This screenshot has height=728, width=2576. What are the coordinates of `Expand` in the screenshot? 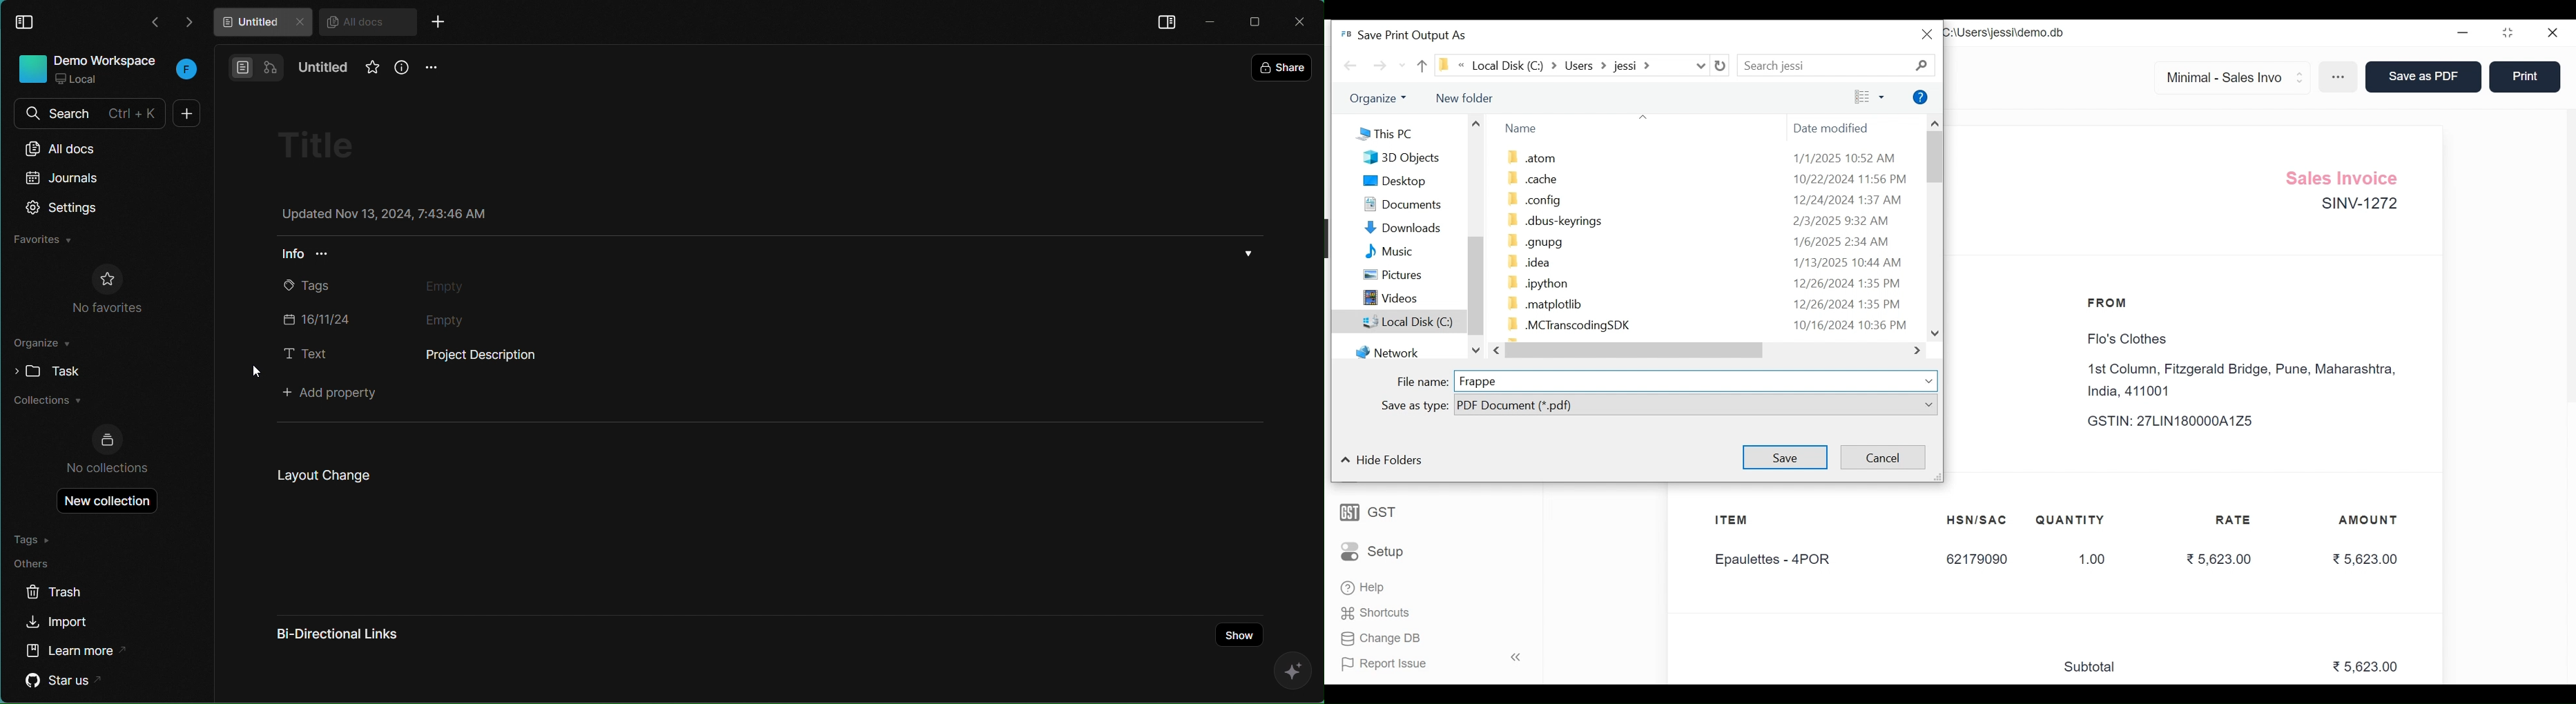 It's located at (1931, 381).